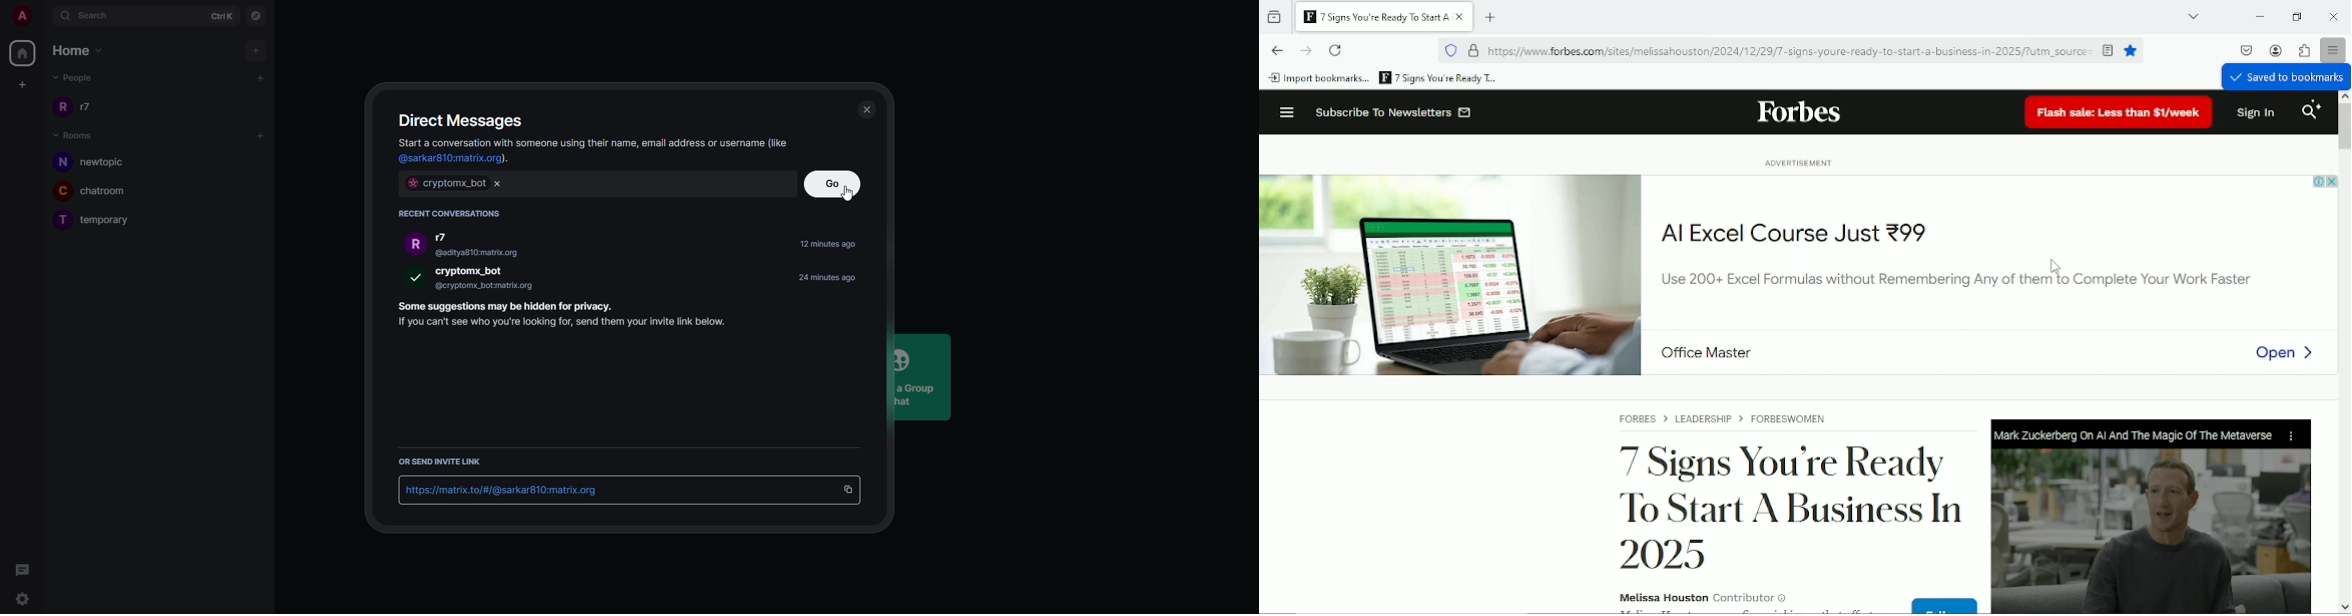 This screenshot has width=2352, height=616. Describe the element at coordinates (1336, 50) in the screenshot. I see `Reload current page` at that location.